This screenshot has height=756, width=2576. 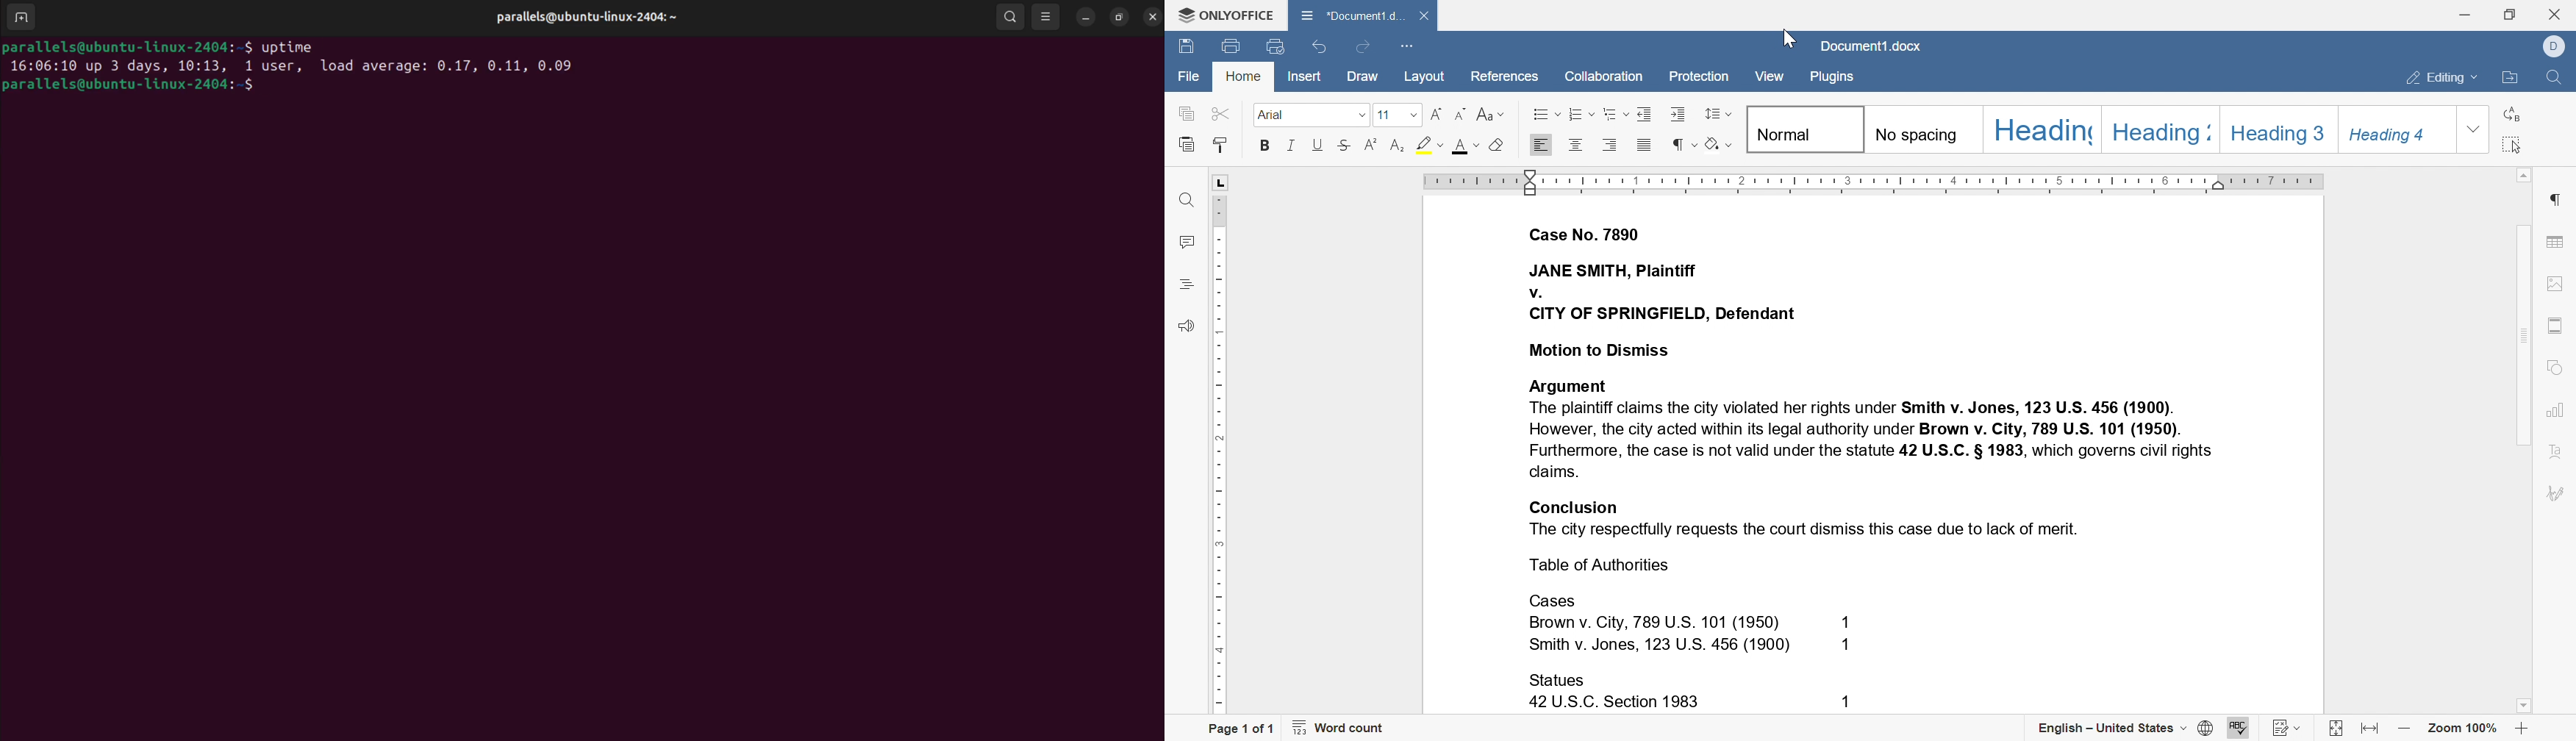 What do you see at coordinates (2464, 727) in the screenshot?
I see `zoom 100%` at bounding box center [2464, 727].